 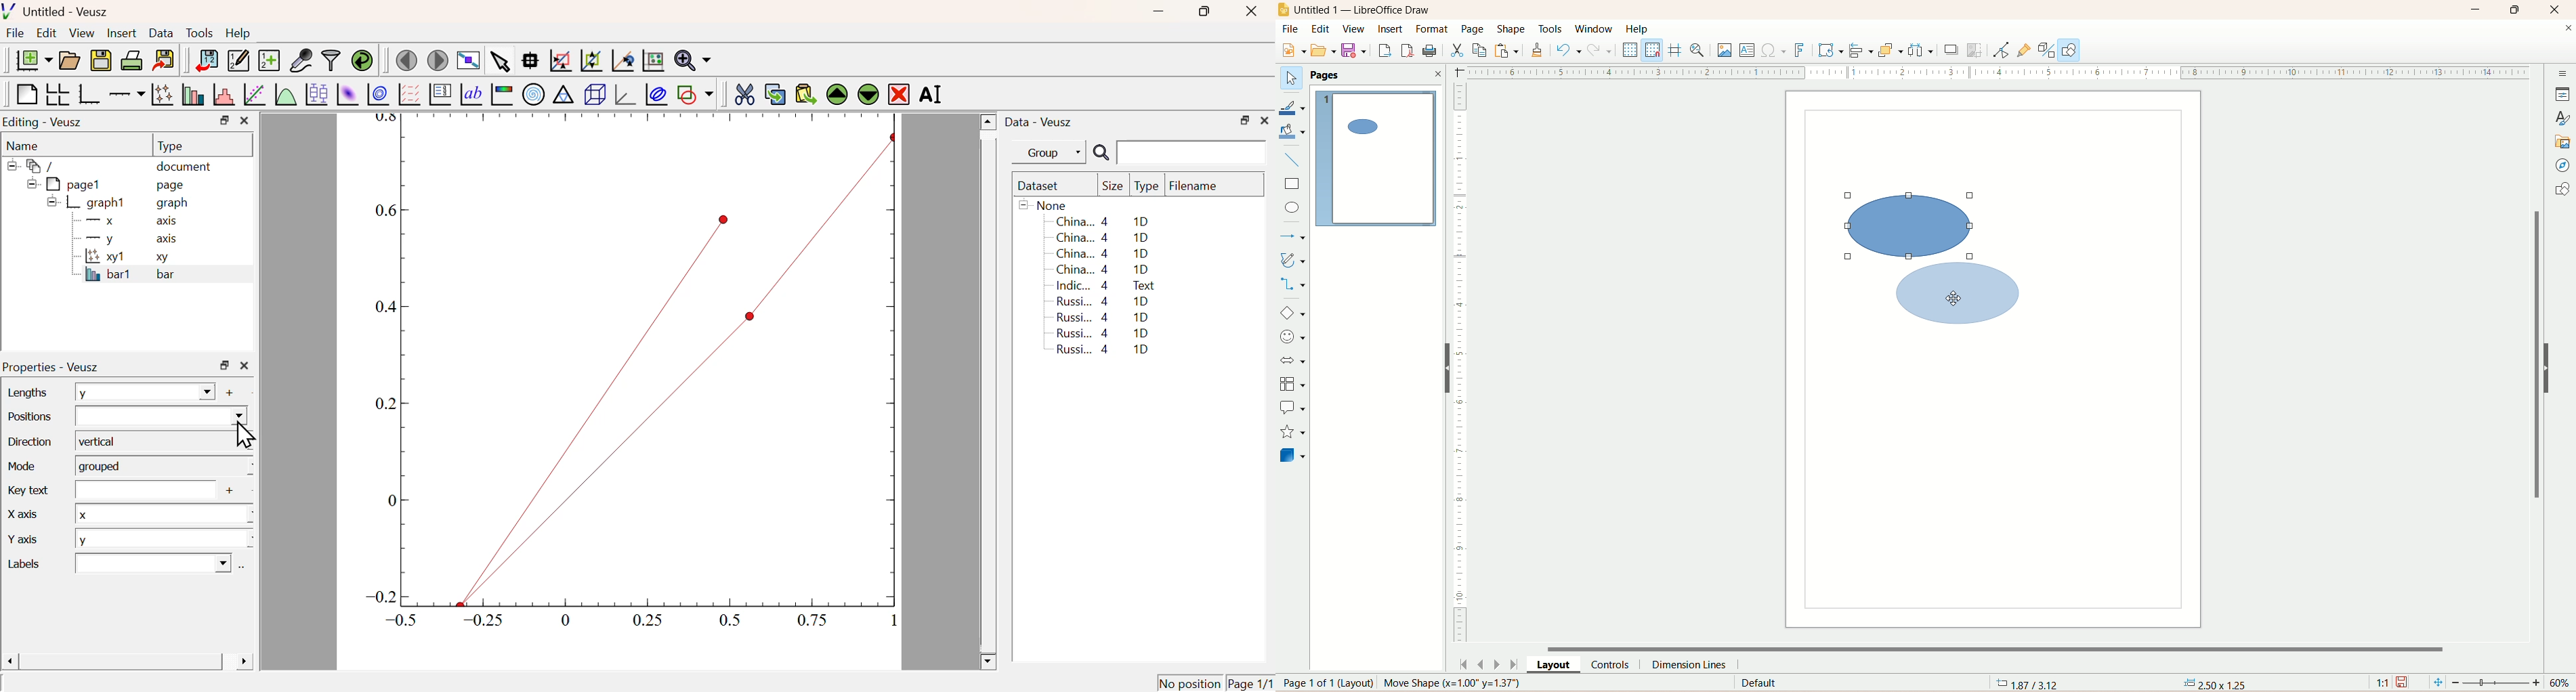 What do you see at coordinates (1513, 28) in the screenshot?
I see `shape` at bounding box center [1513, 28].